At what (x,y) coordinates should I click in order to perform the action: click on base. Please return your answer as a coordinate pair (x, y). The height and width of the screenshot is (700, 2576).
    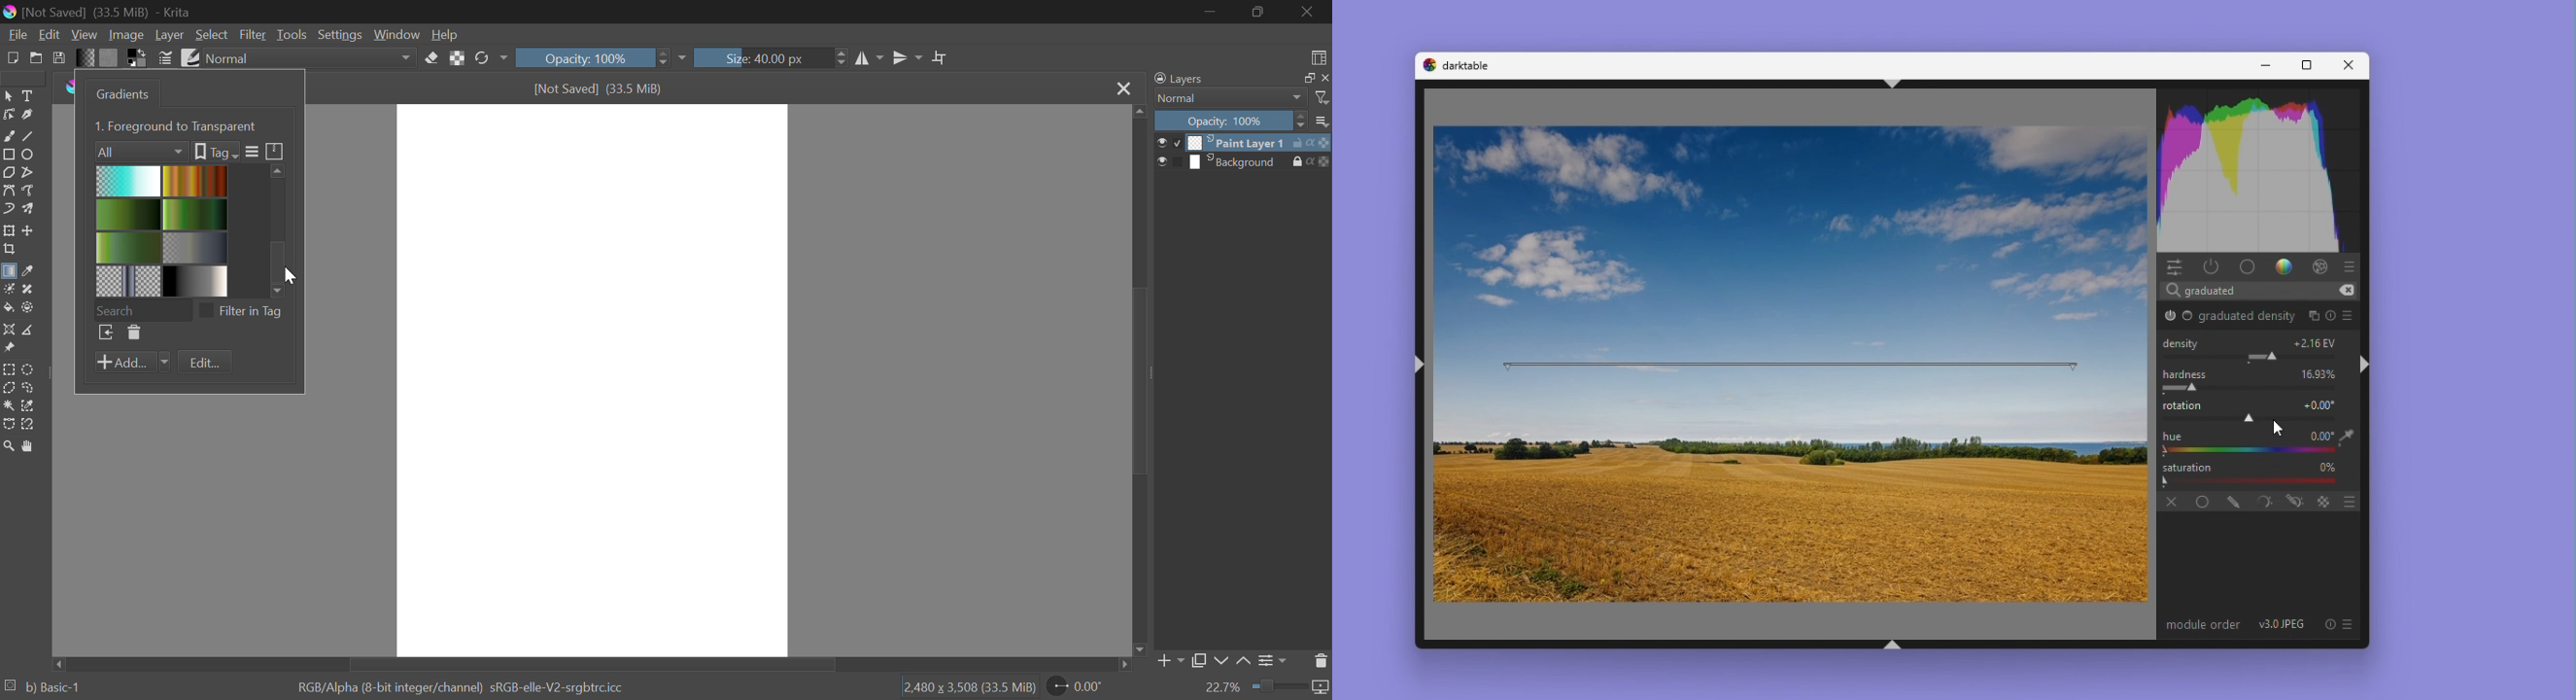
    Looking at the image, I should click on (2247, 266).